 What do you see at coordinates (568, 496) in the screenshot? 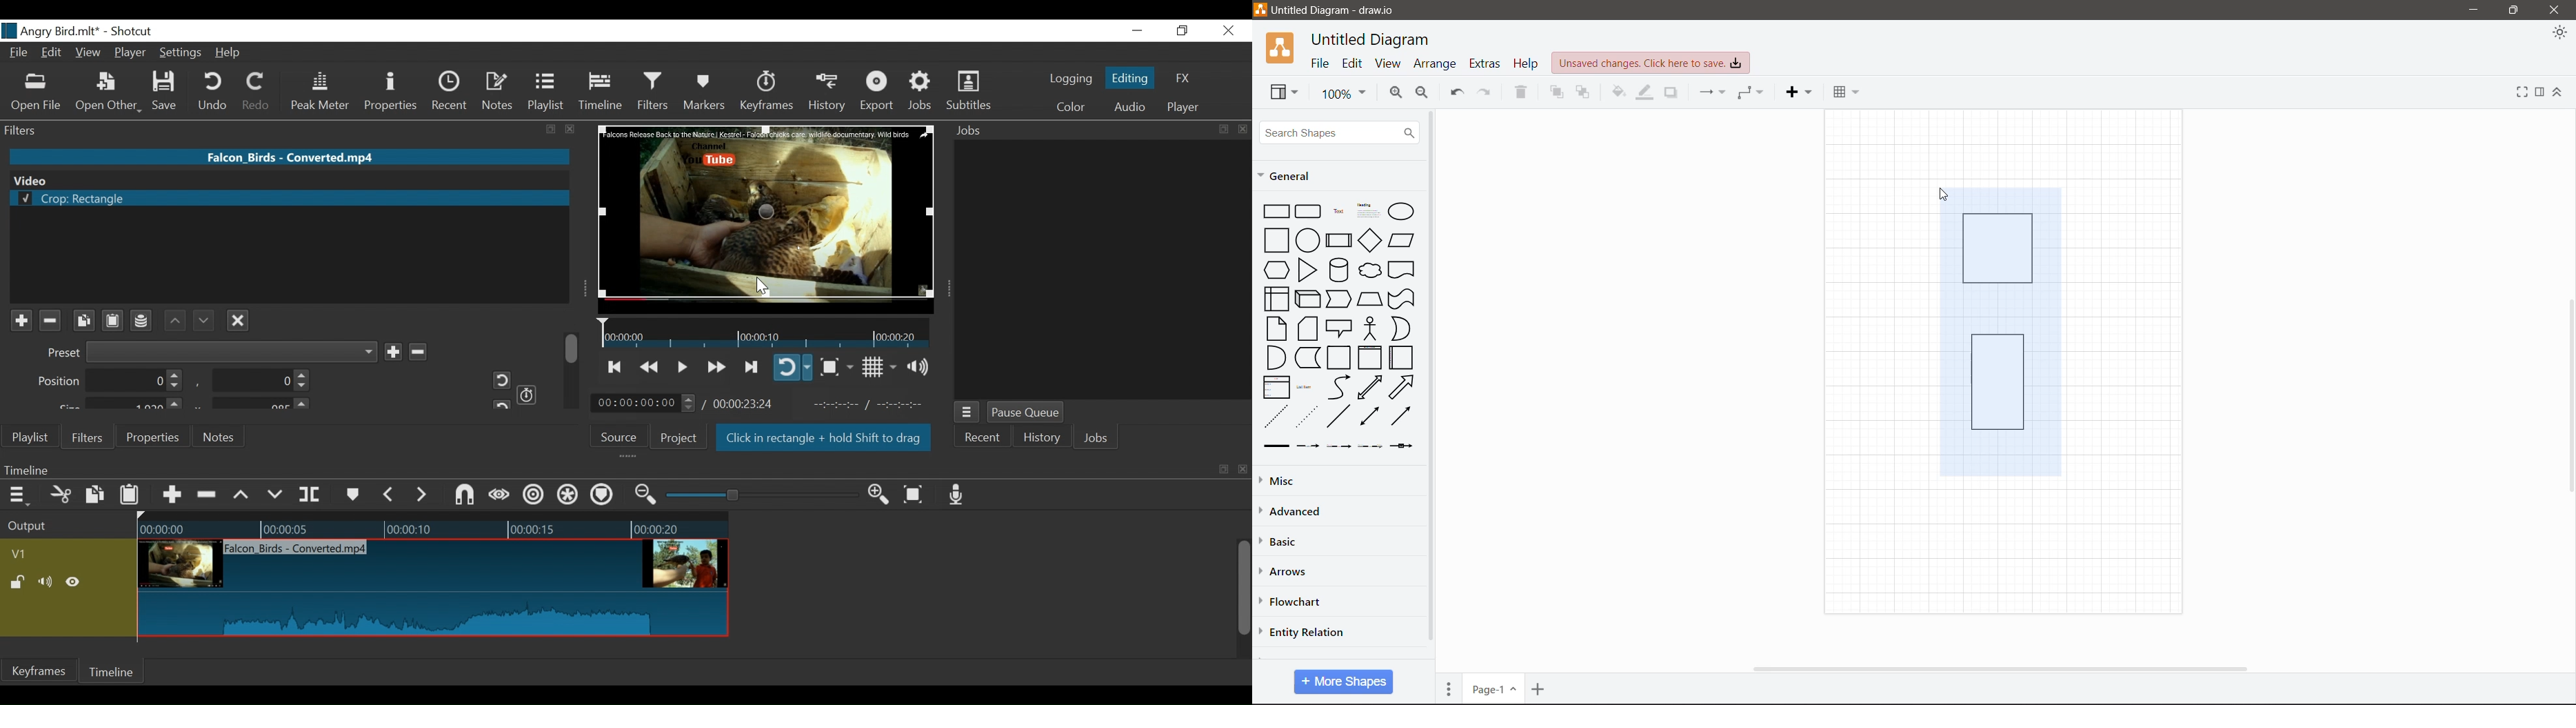
I see `Ripple all tracks` at bounding box center [568, 496].